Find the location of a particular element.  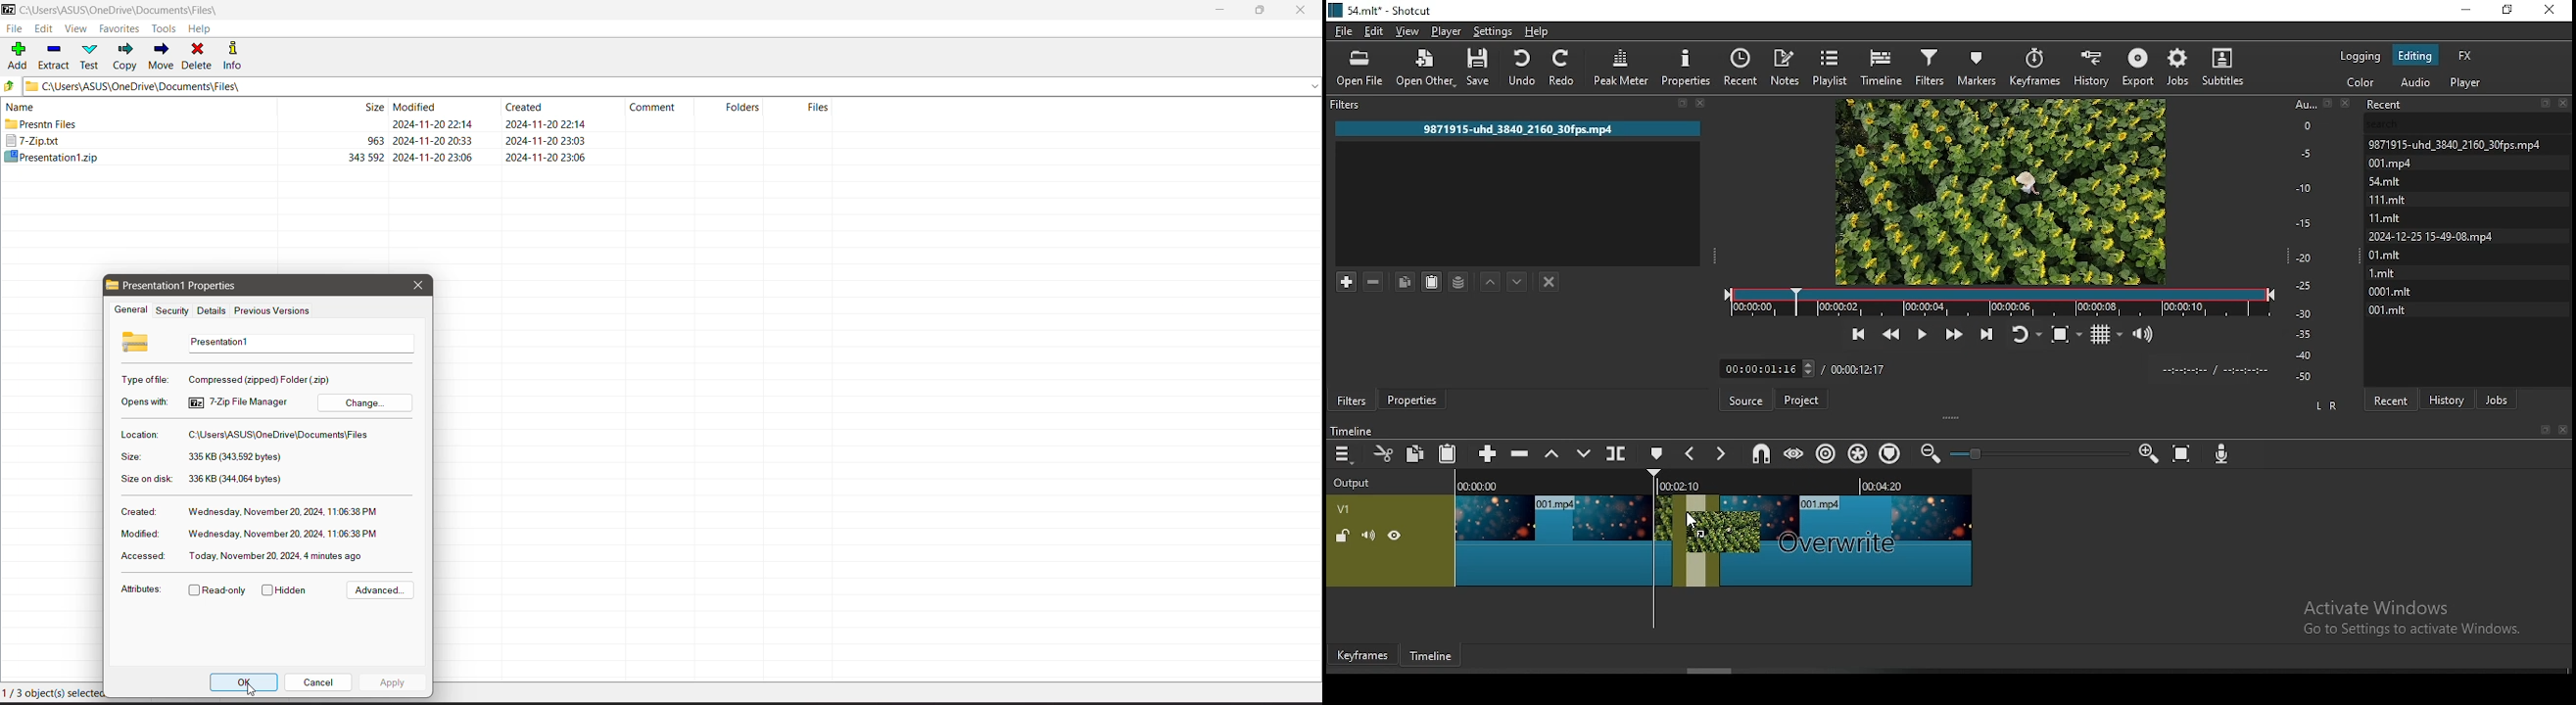

record audio is located at coordinates (2221, 452).